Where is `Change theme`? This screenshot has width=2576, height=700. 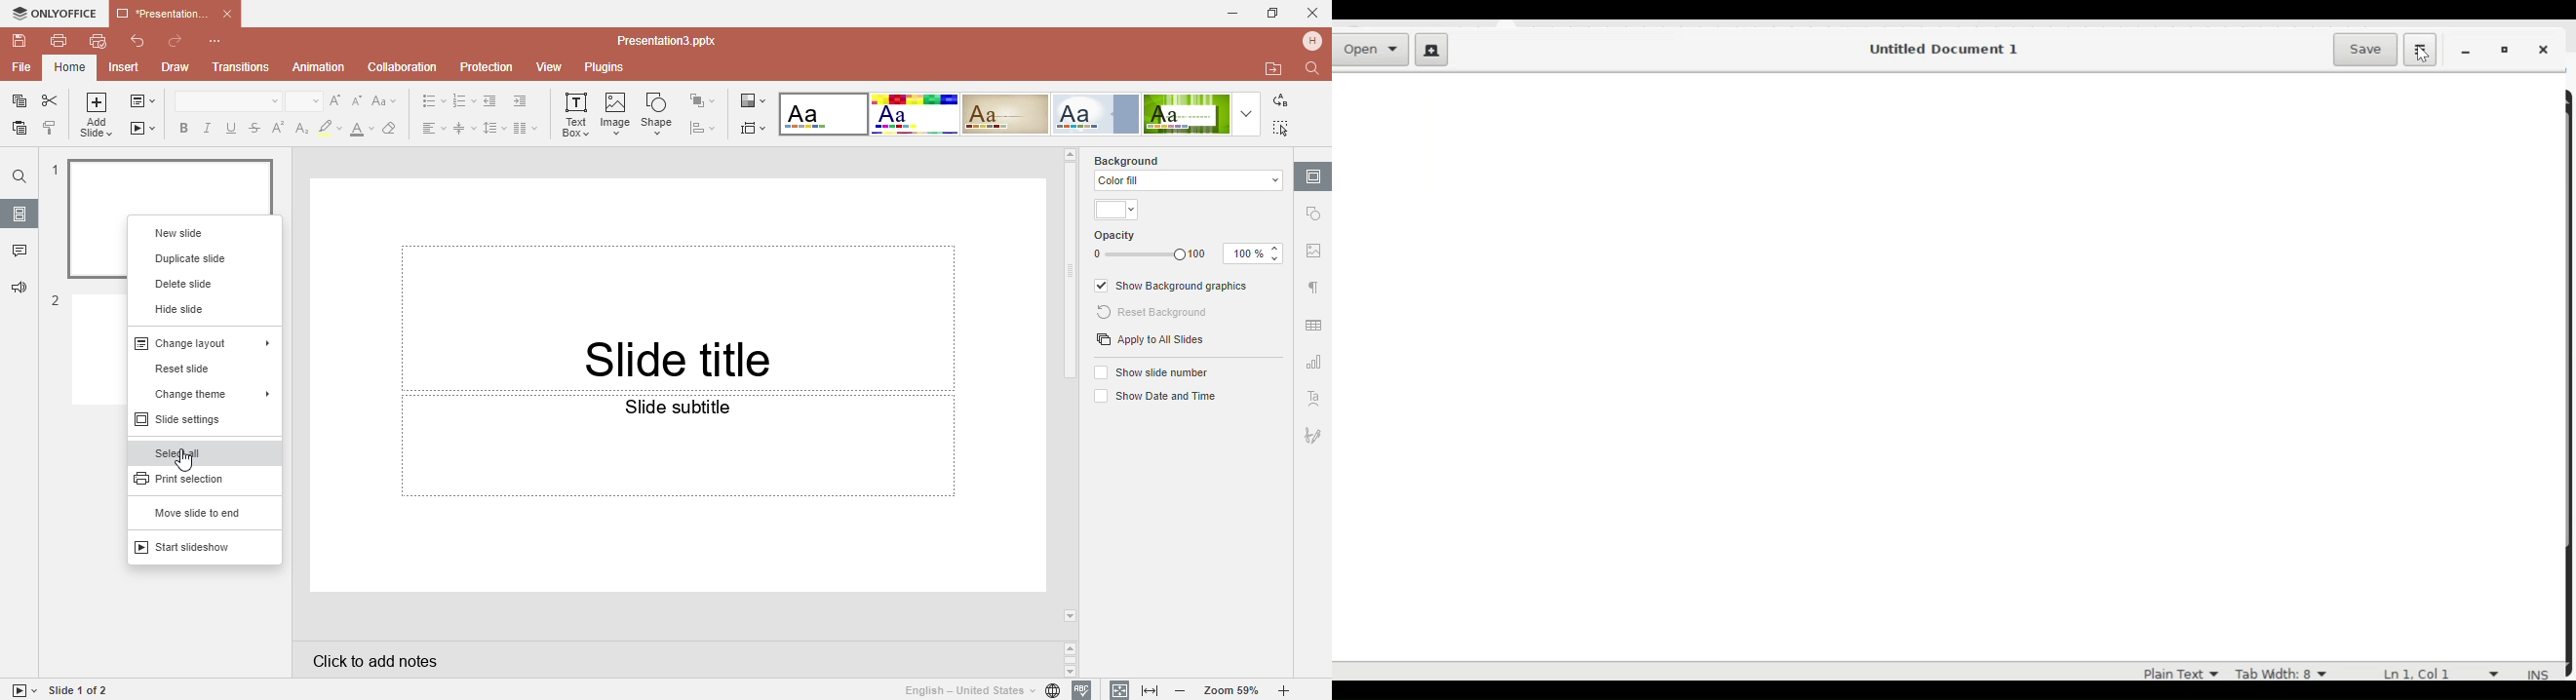
Change theme is located at coordinates (202, 391).